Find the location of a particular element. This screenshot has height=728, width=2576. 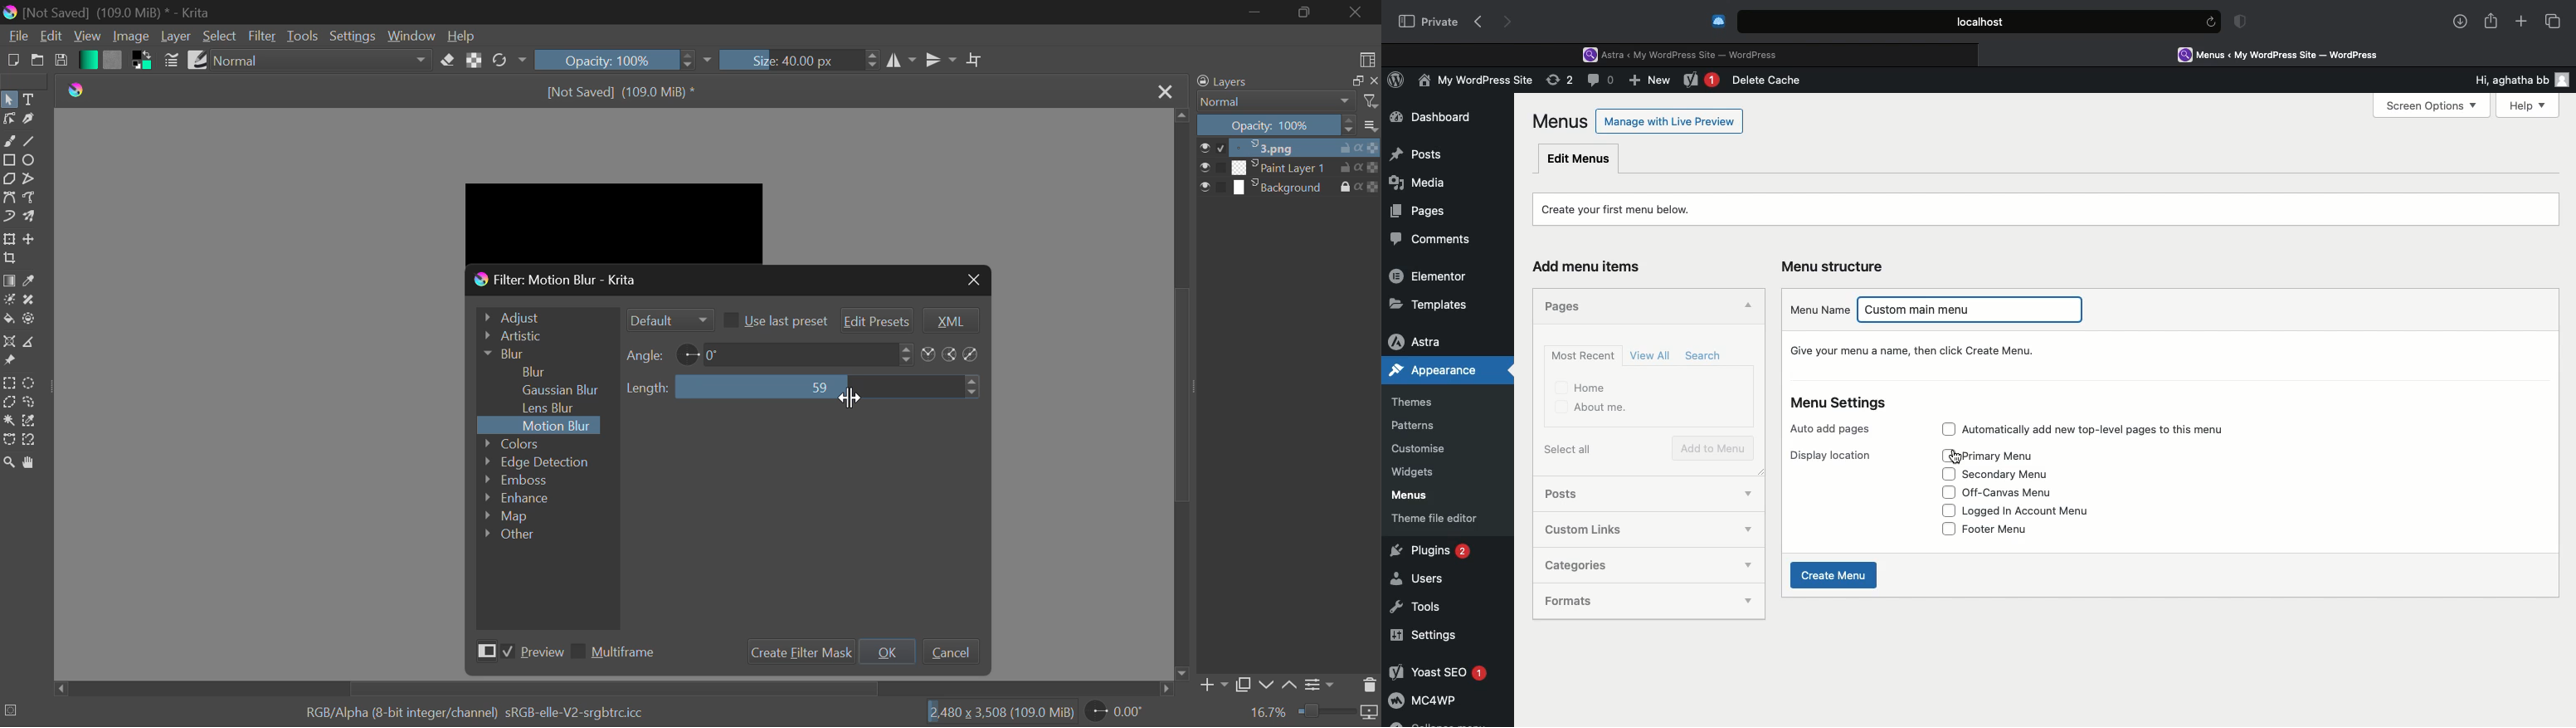

Motion Blur is located at coordinates (558, 426).